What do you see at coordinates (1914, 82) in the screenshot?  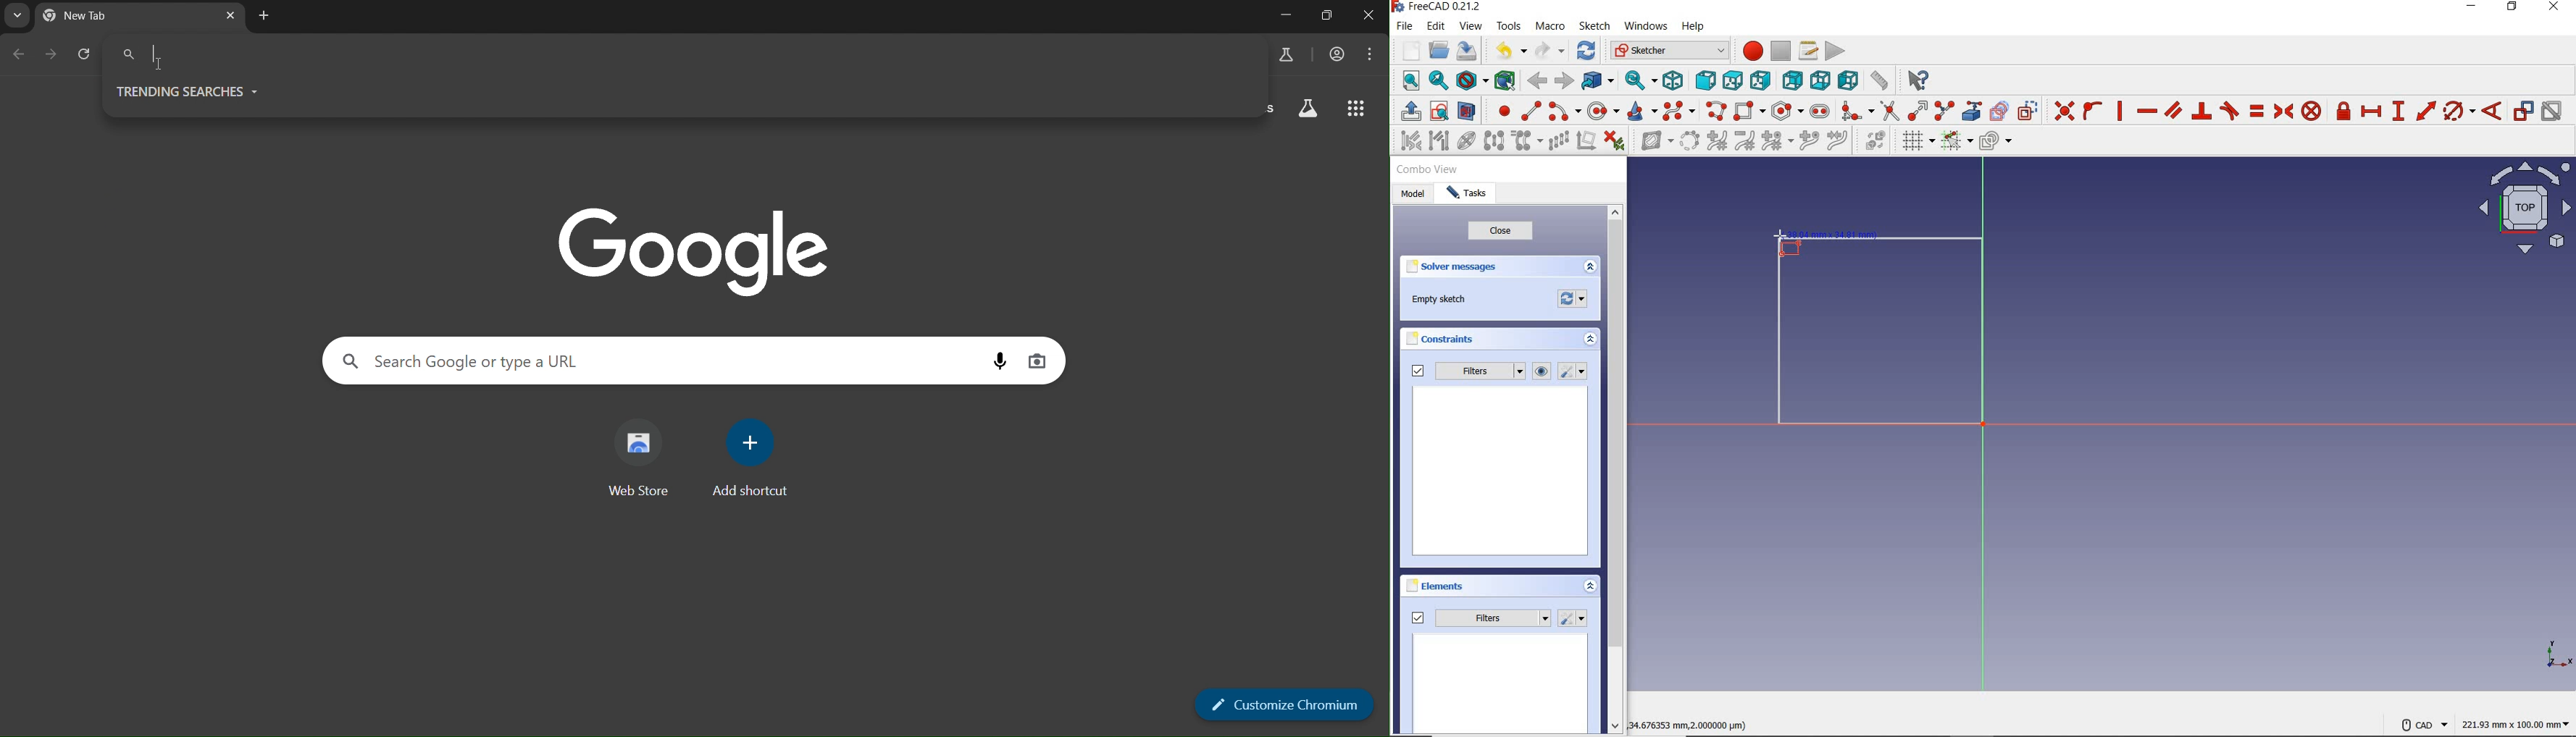 I see `what's this?` at bounding box center [1914, 82].